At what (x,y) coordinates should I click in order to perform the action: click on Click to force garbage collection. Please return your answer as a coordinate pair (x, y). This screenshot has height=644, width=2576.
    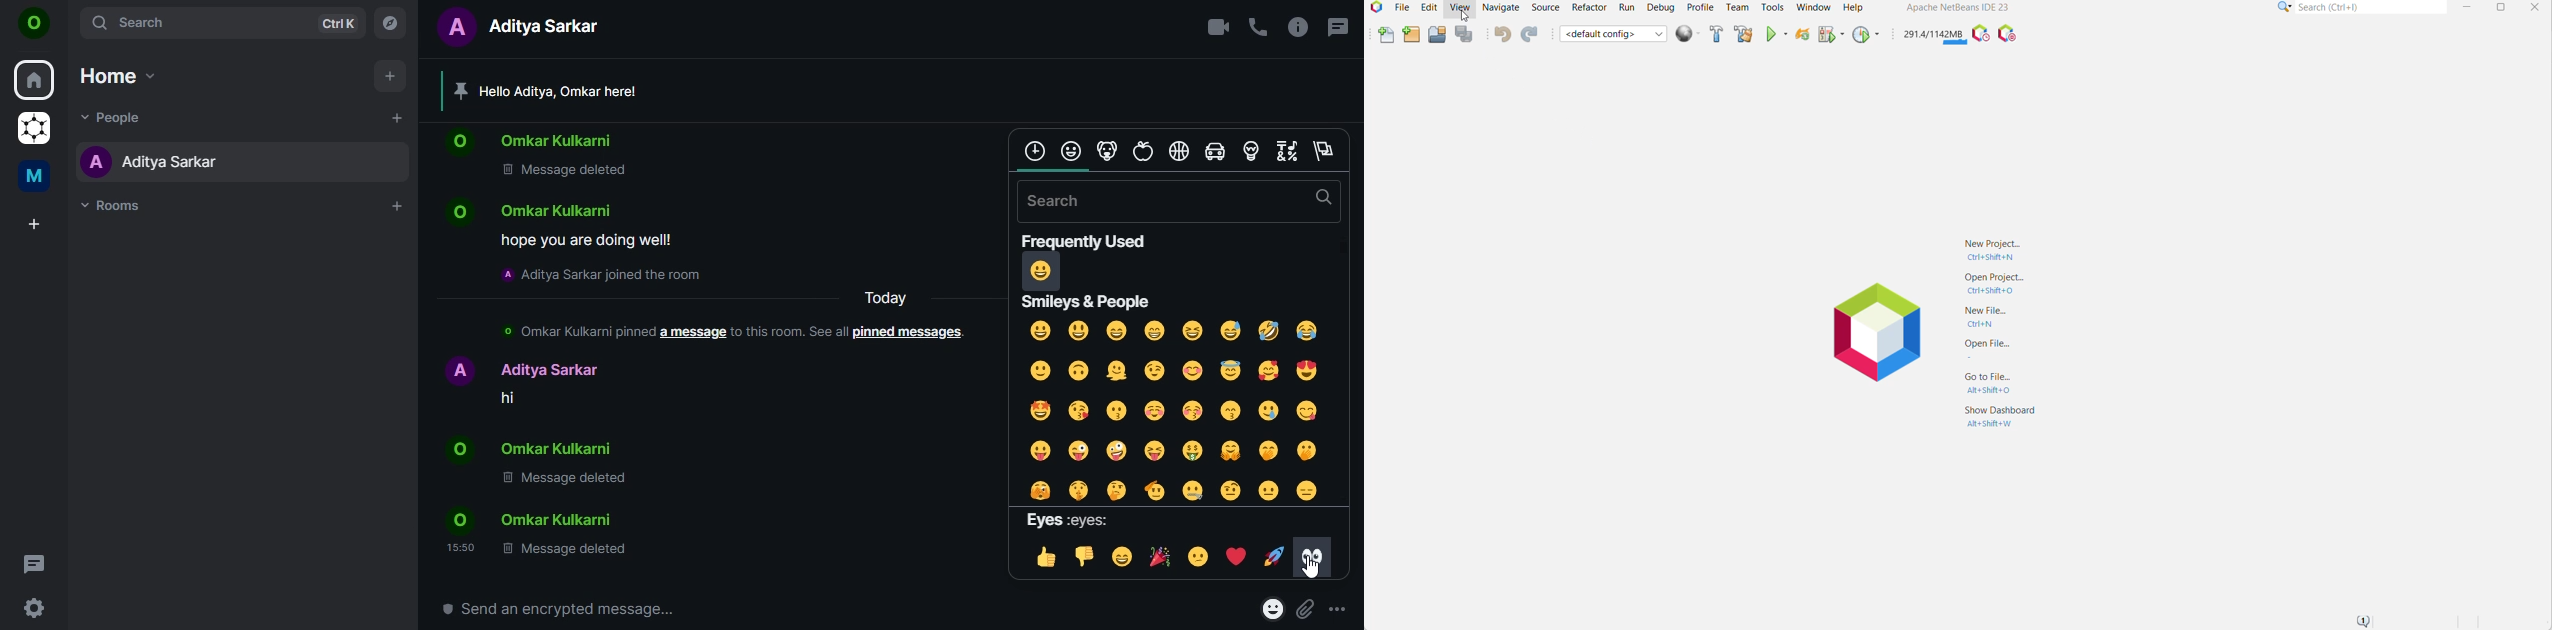
    Looking at the image, I should click on (1933, 34).